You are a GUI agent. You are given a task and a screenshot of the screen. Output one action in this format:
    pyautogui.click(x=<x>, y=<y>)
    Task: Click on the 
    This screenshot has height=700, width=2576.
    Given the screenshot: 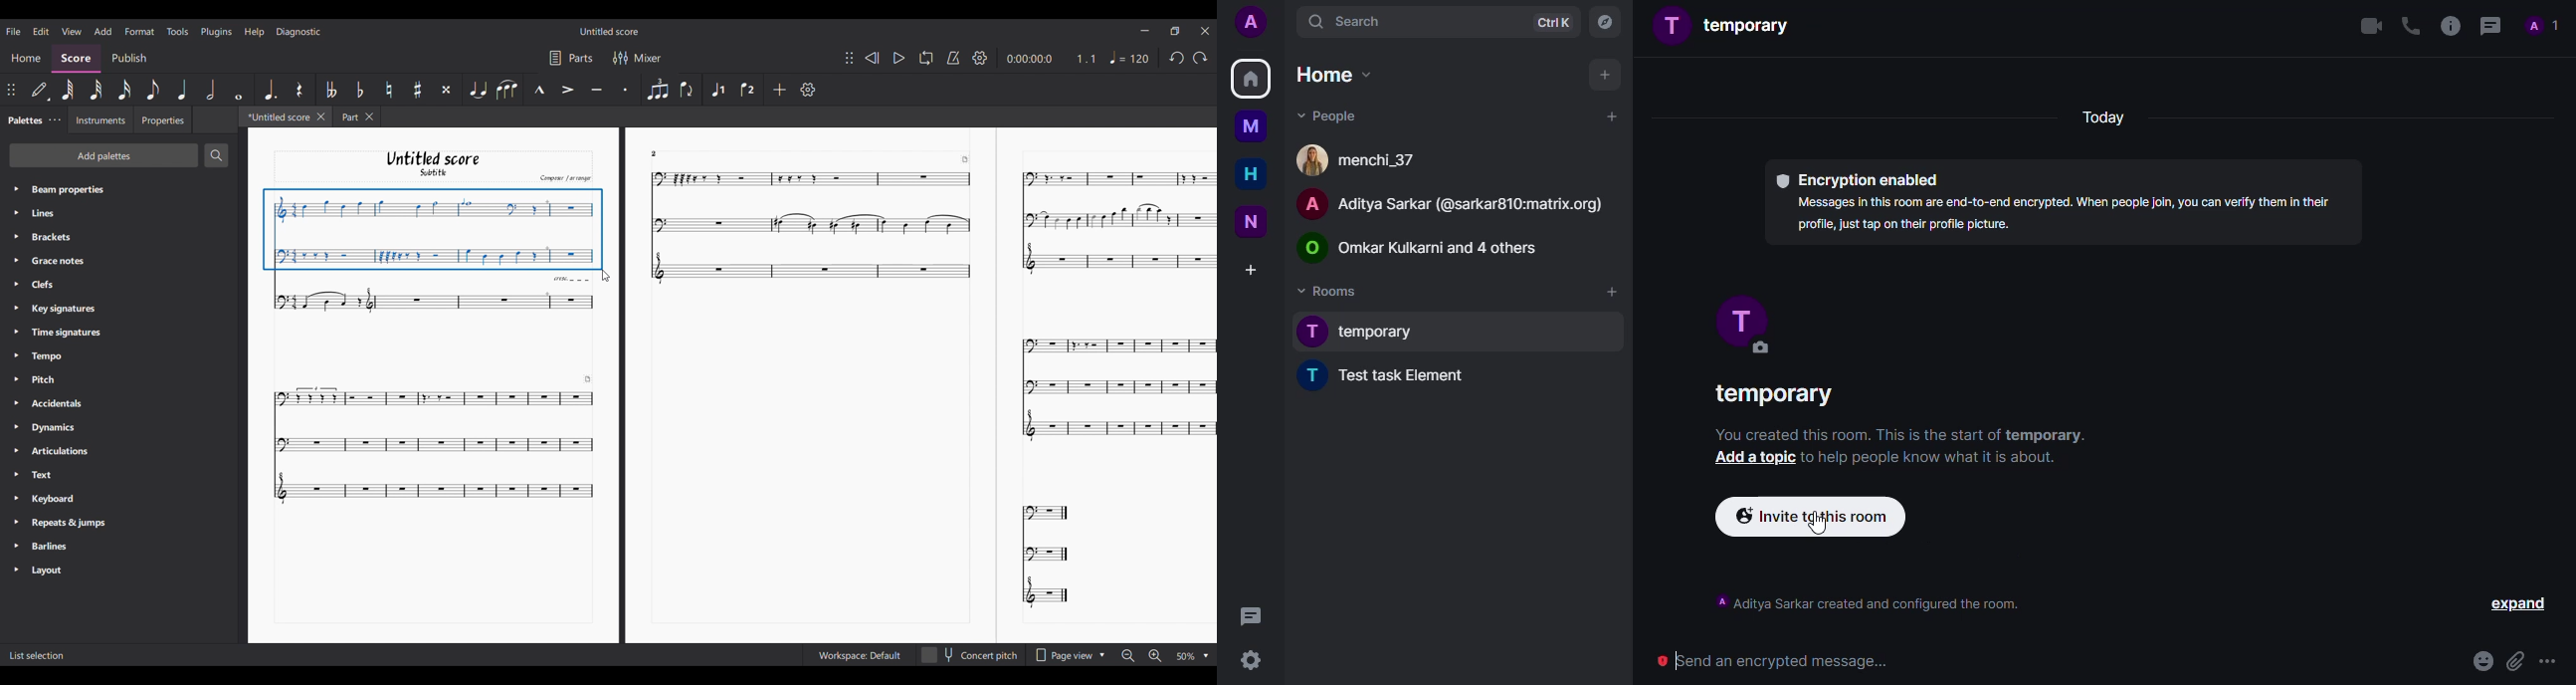 What is the action you would take?
    pyautogui.click(x=13, y=405)
    